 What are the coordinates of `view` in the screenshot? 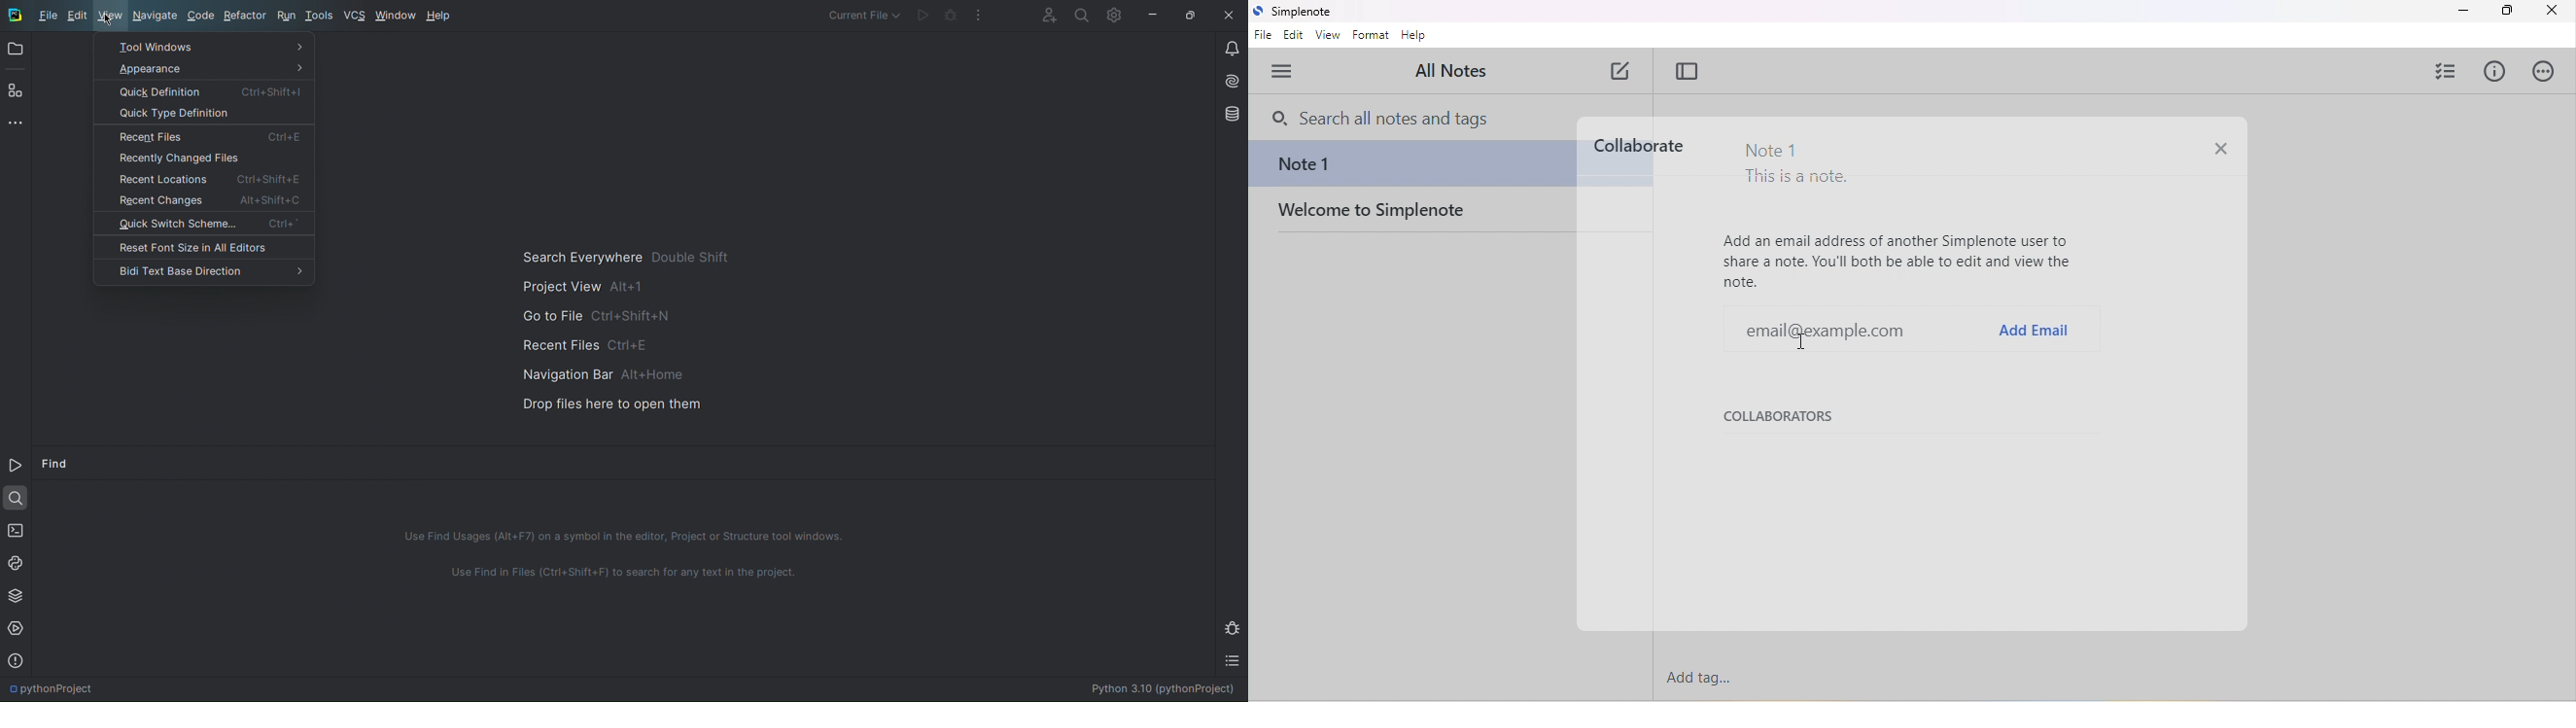 It's located at (1328, 36).